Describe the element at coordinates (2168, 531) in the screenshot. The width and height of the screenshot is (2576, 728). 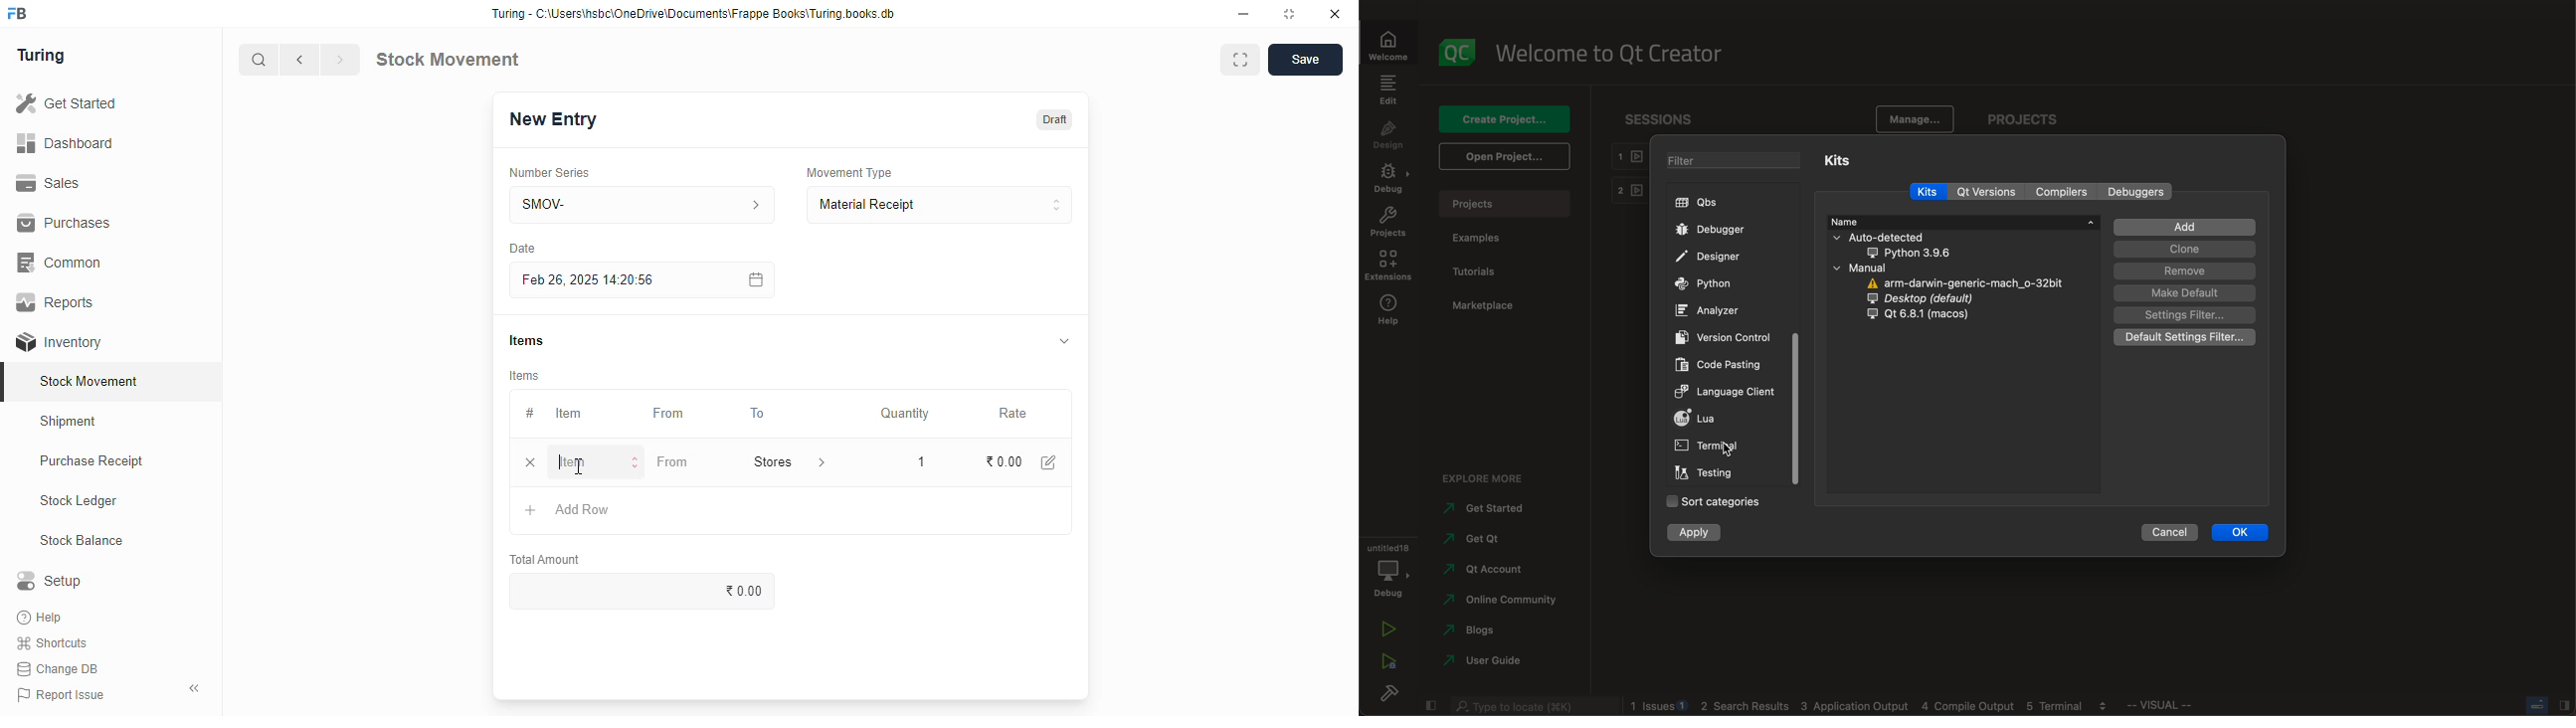
I see `cancel` at that location.